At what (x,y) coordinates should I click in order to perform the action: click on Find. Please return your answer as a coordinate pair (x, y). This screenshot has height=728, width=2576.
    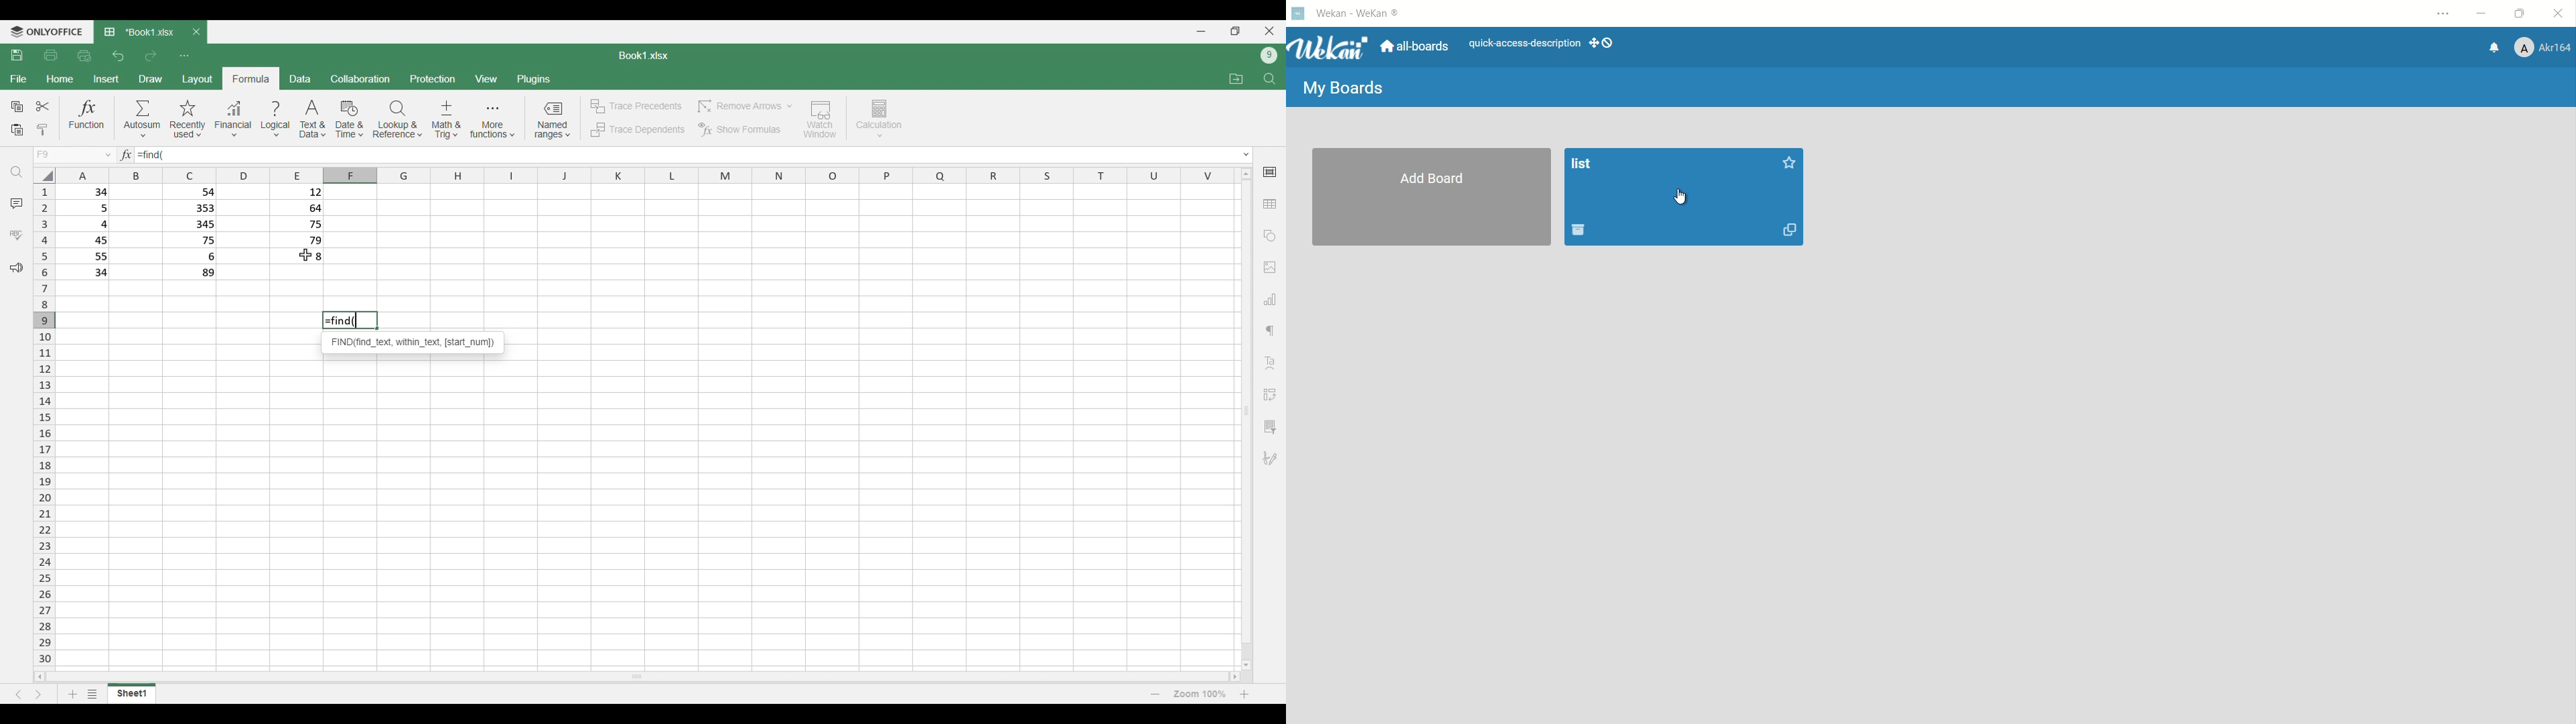
    Looking at the image, I should click on (1270, 78).